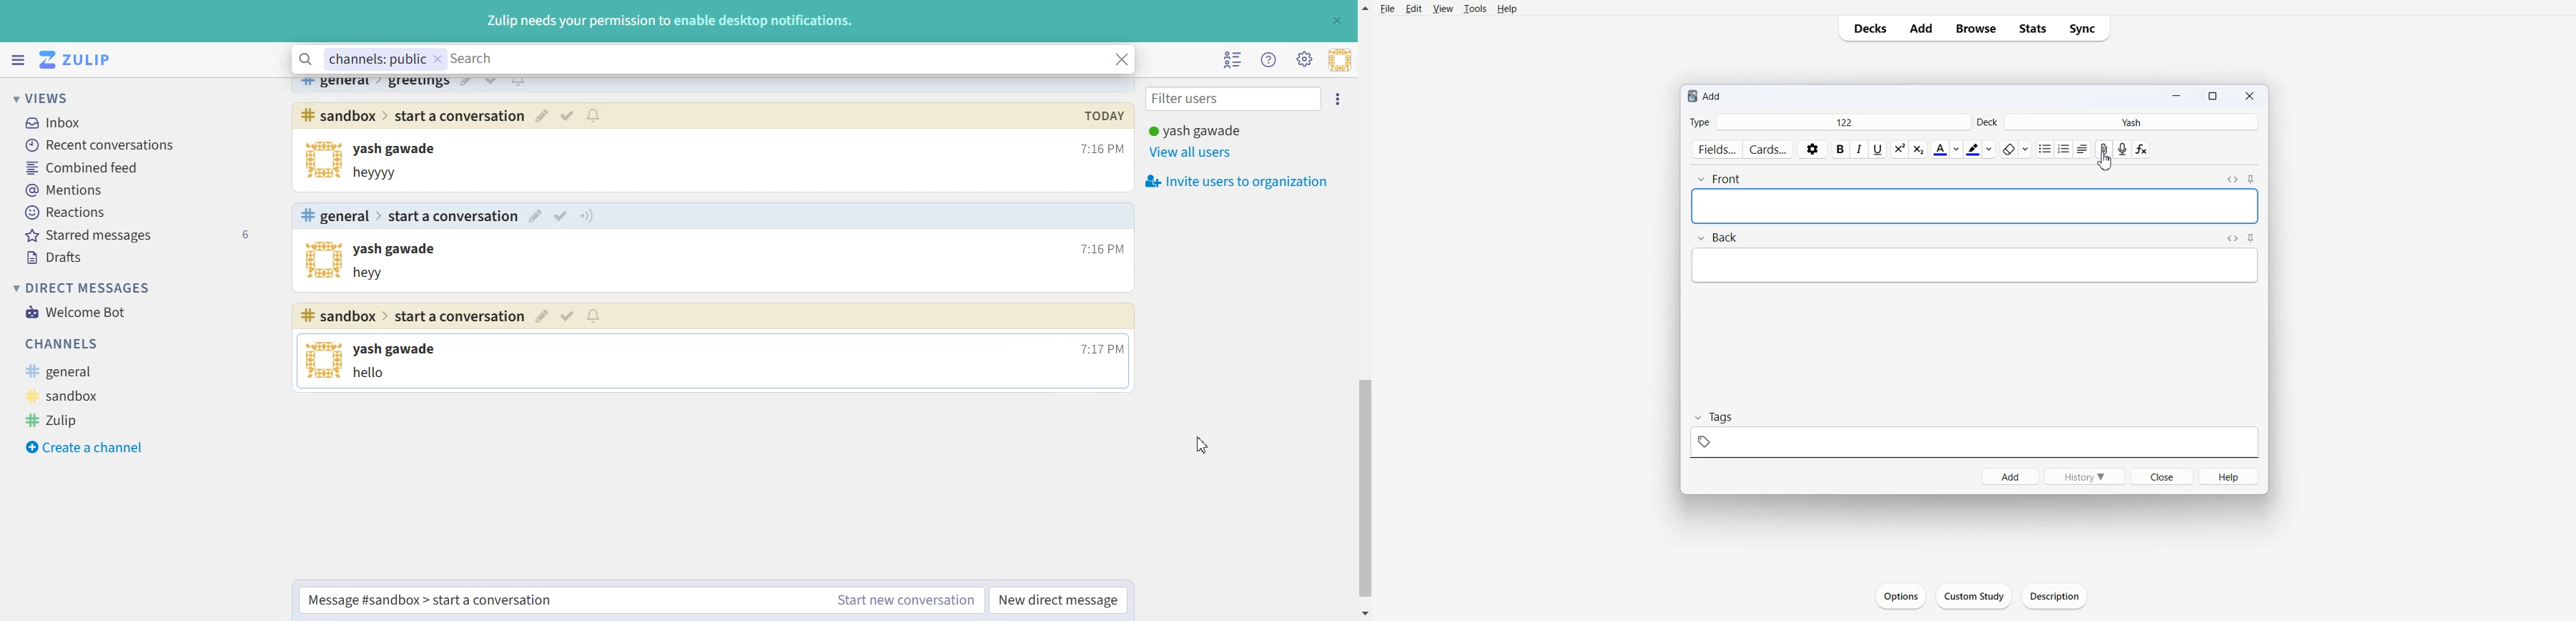  Describe the element at coordinates (2064, 149) in the screenshot. I see `ordered list` at that location.